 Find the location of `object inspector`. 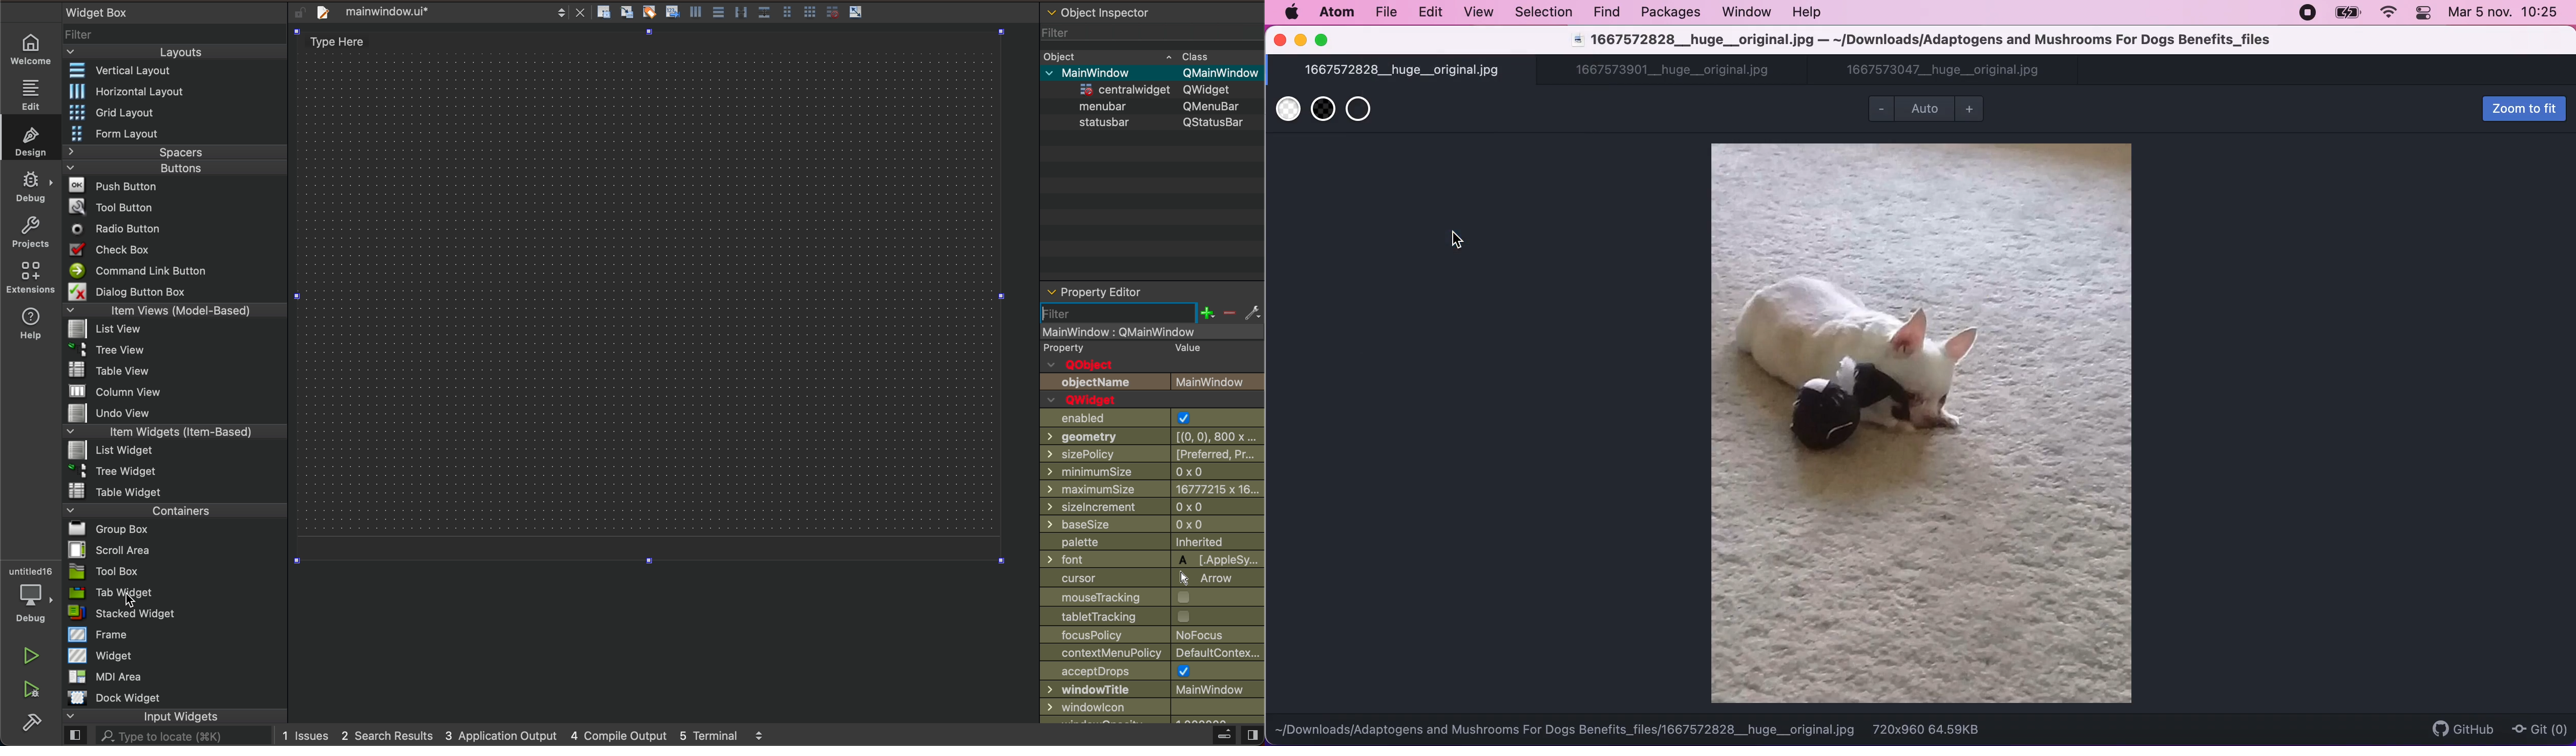

object inspector is located at coordinates (1152, 14).